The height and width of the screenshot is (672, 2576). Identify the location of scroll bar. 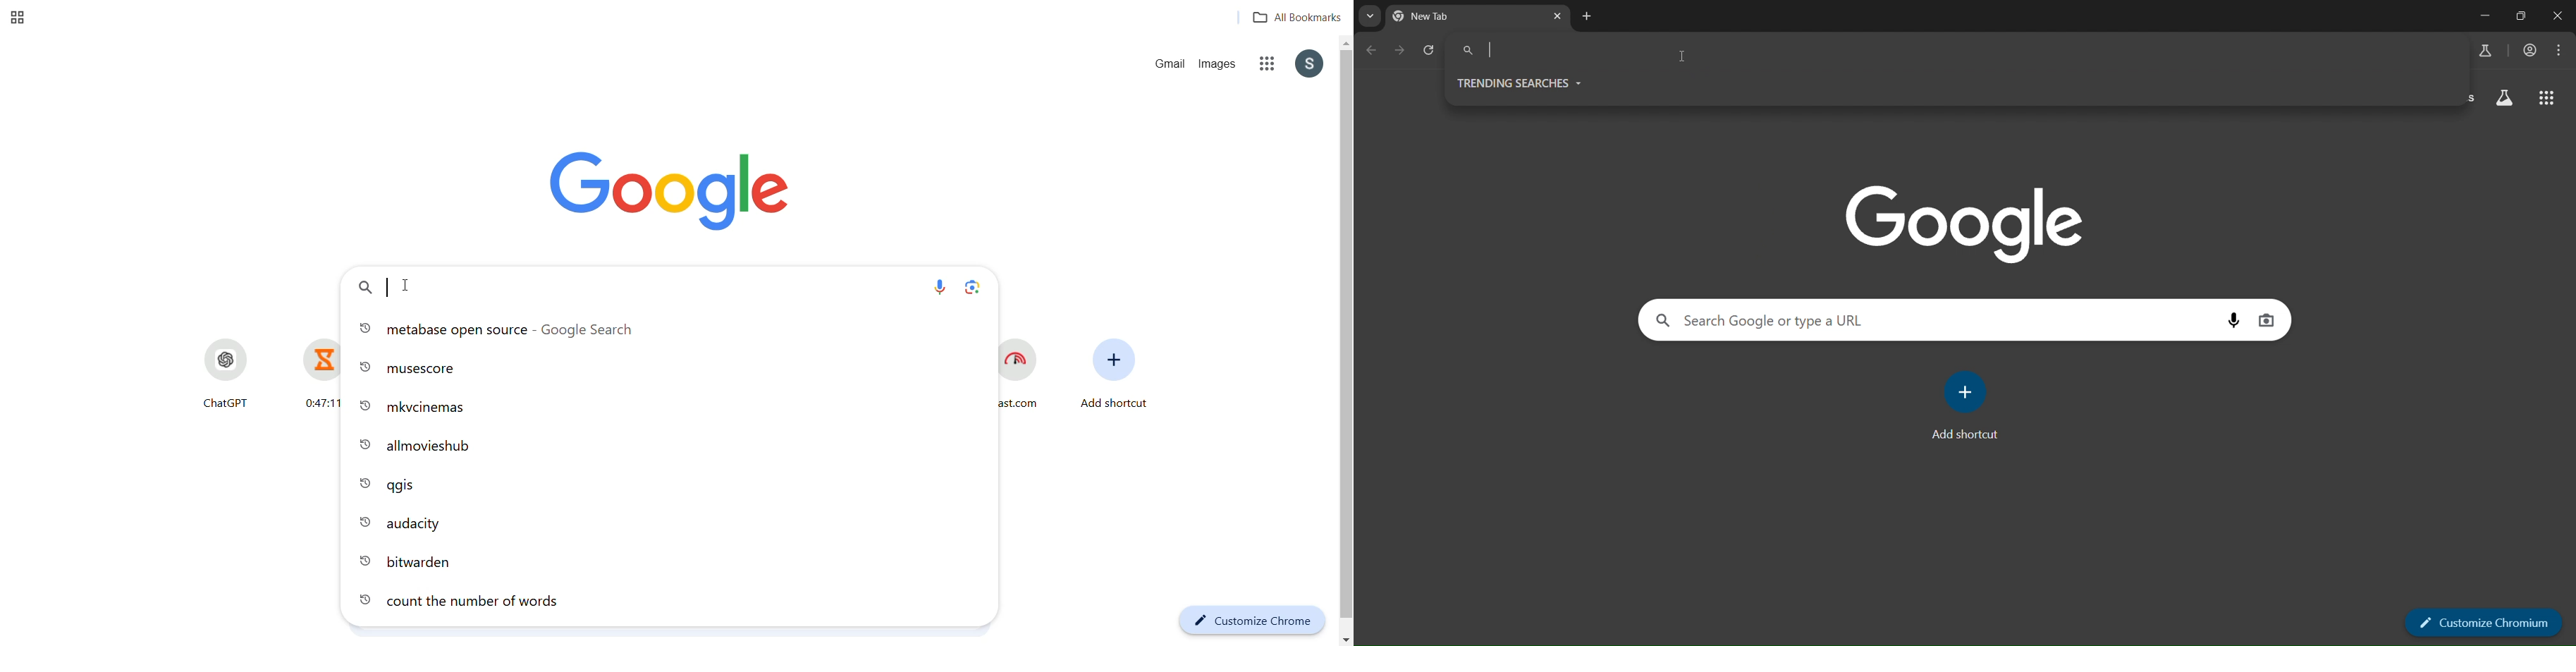
(1344, 341).